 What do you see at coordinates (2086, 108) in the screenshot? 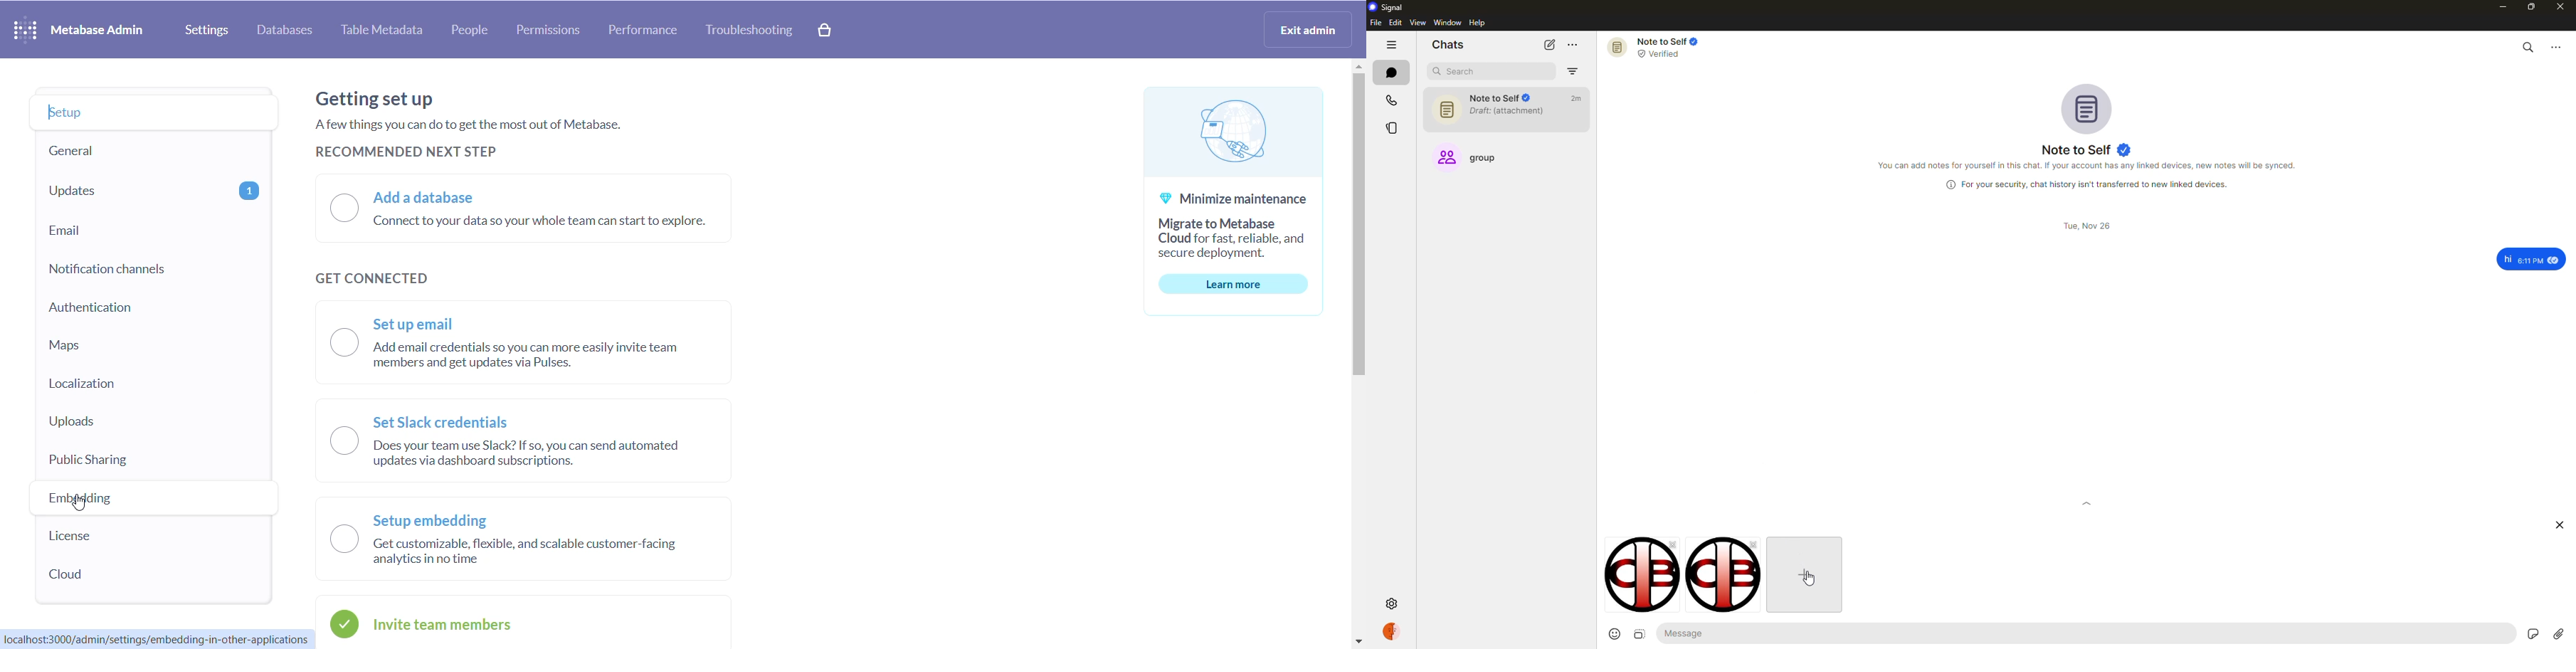
I see `profile pic` at bounding box center [2086, 108].